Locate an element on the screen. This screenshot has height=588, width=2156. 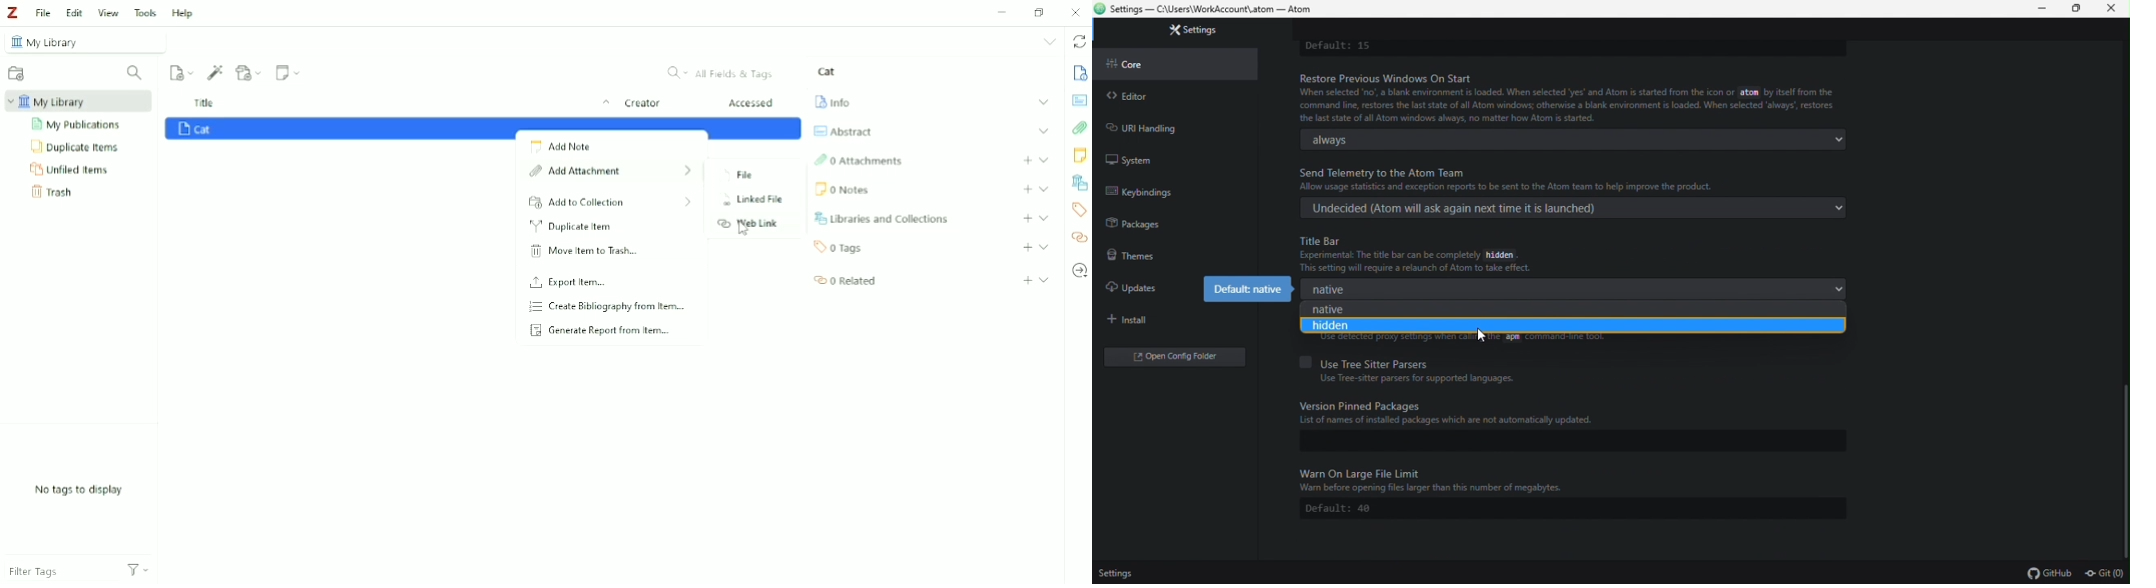
Minimize is located at coordinates (999, 13).